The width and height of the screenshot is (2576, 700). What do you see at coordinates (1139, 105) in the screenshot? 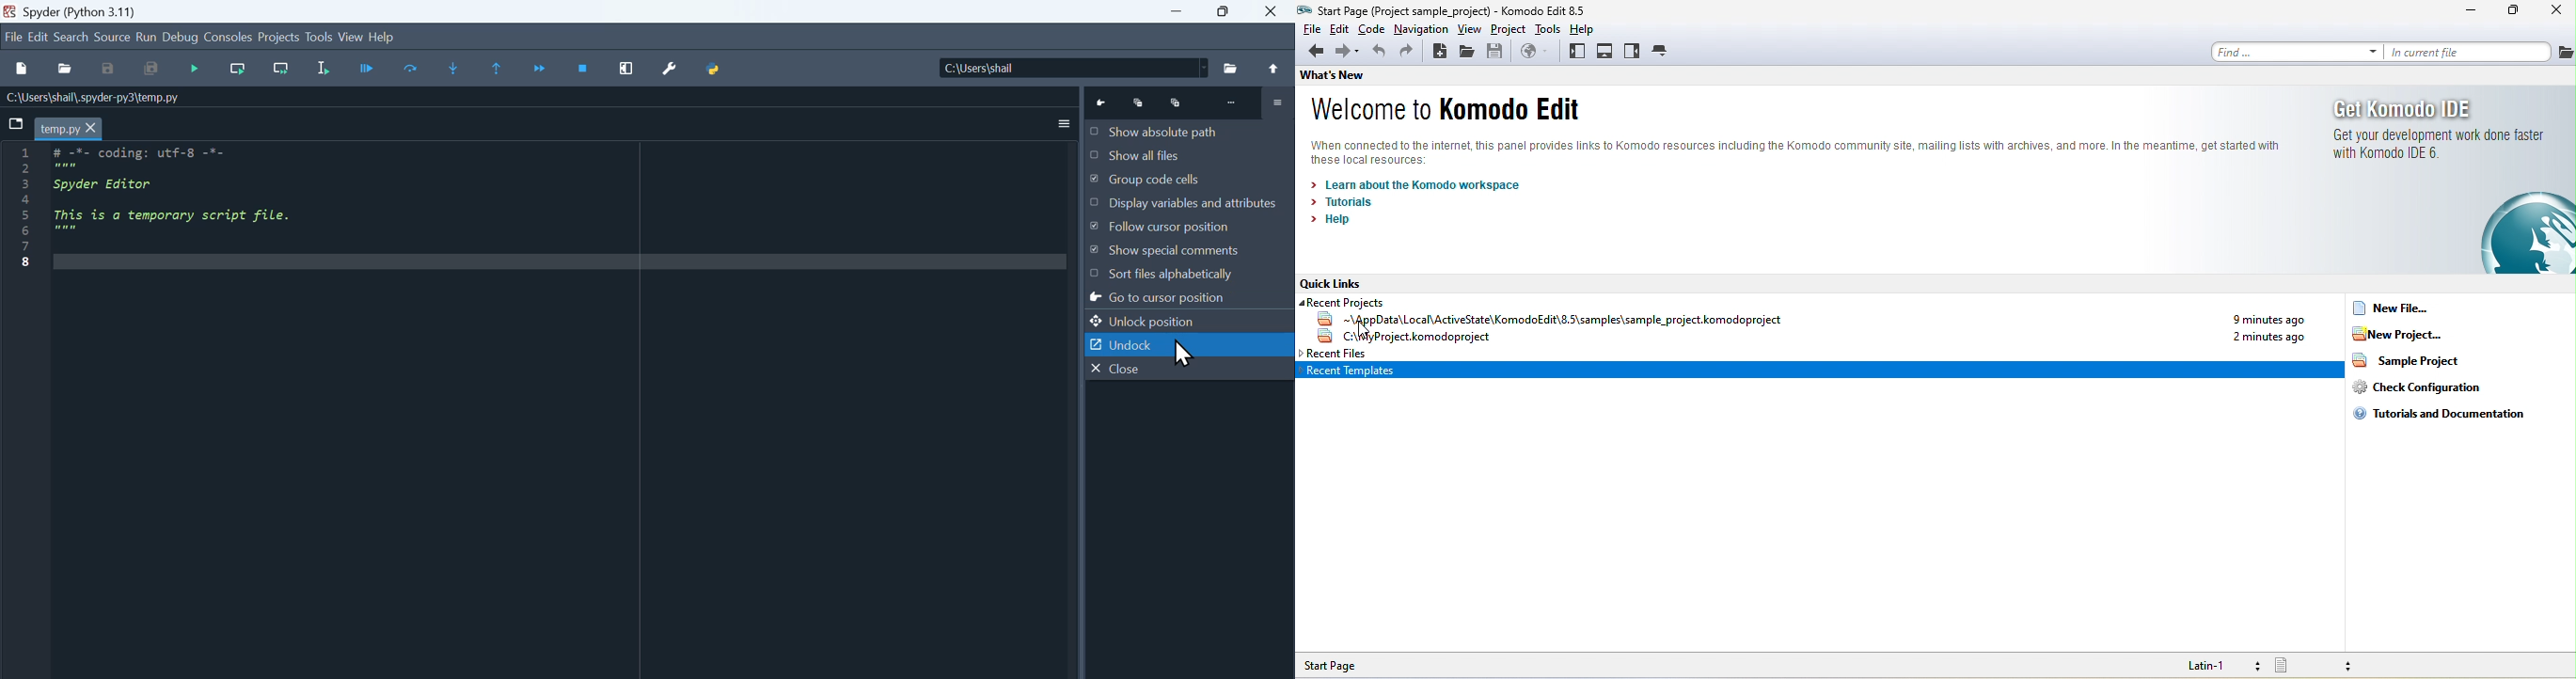
I see `Minimize` at bounding box center [1139, 105].